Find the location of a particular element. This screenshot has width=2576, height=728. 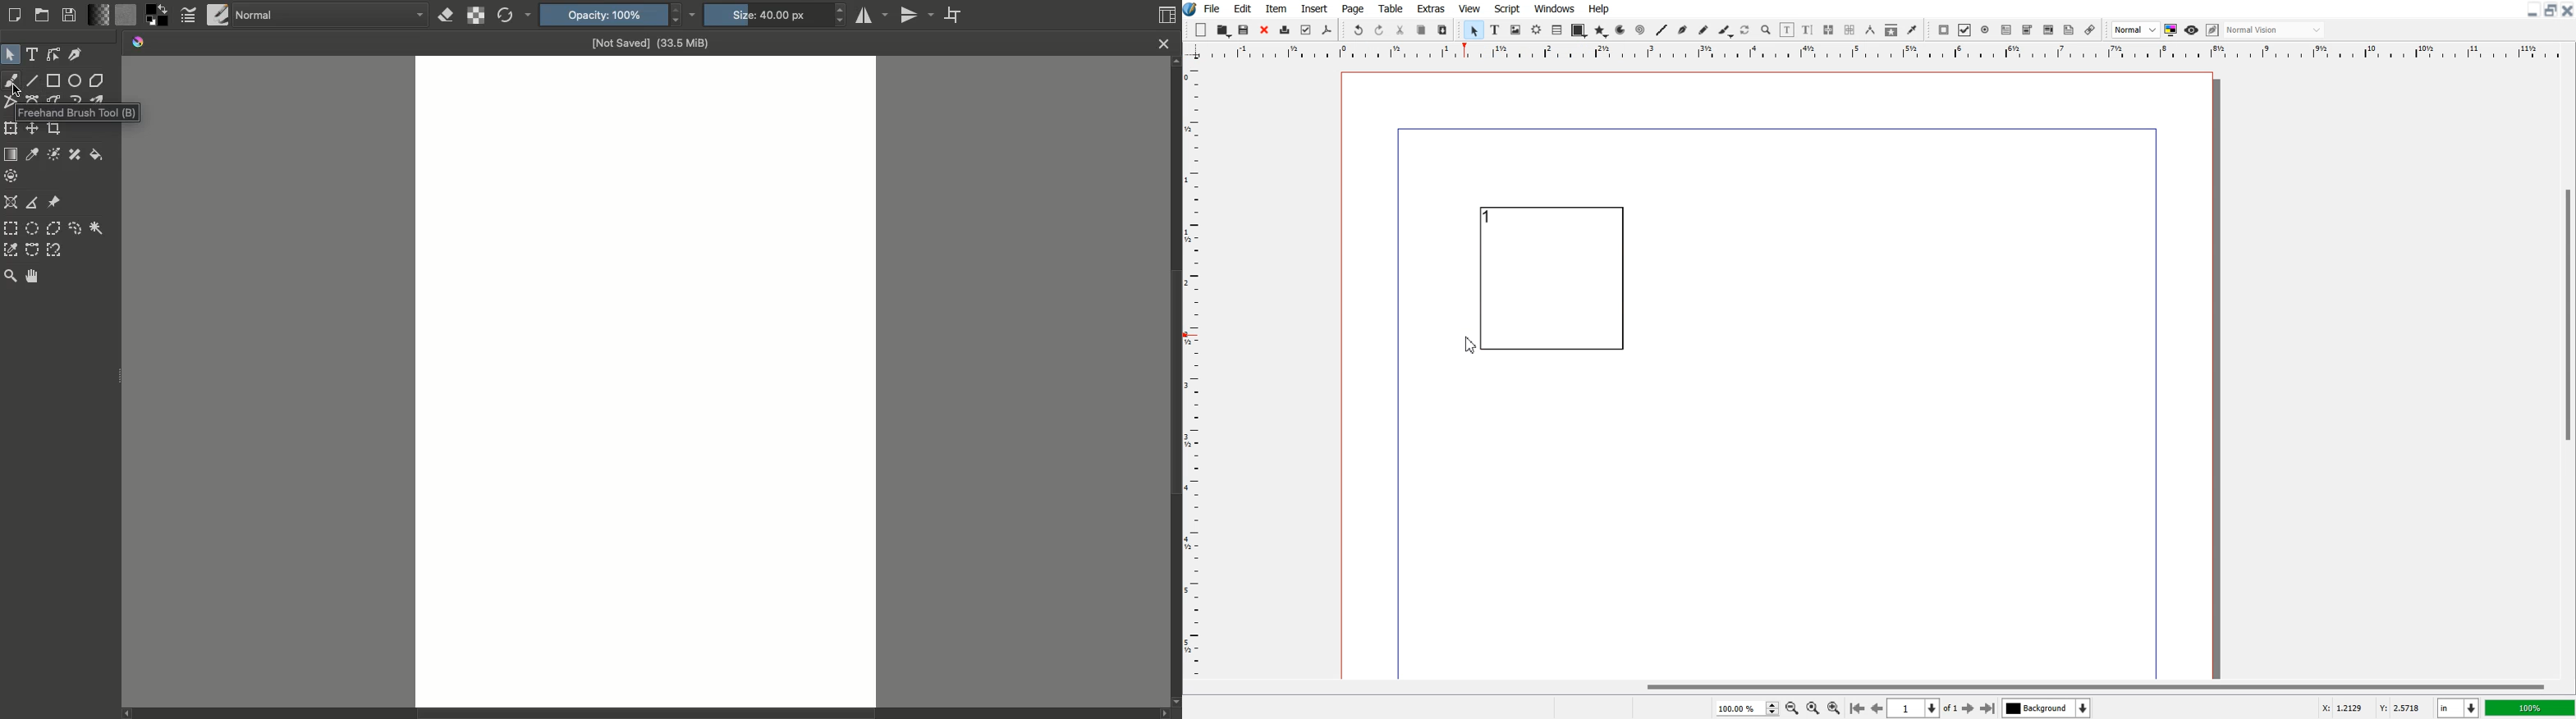

Link text frame is located at coordinates (1829, 31).